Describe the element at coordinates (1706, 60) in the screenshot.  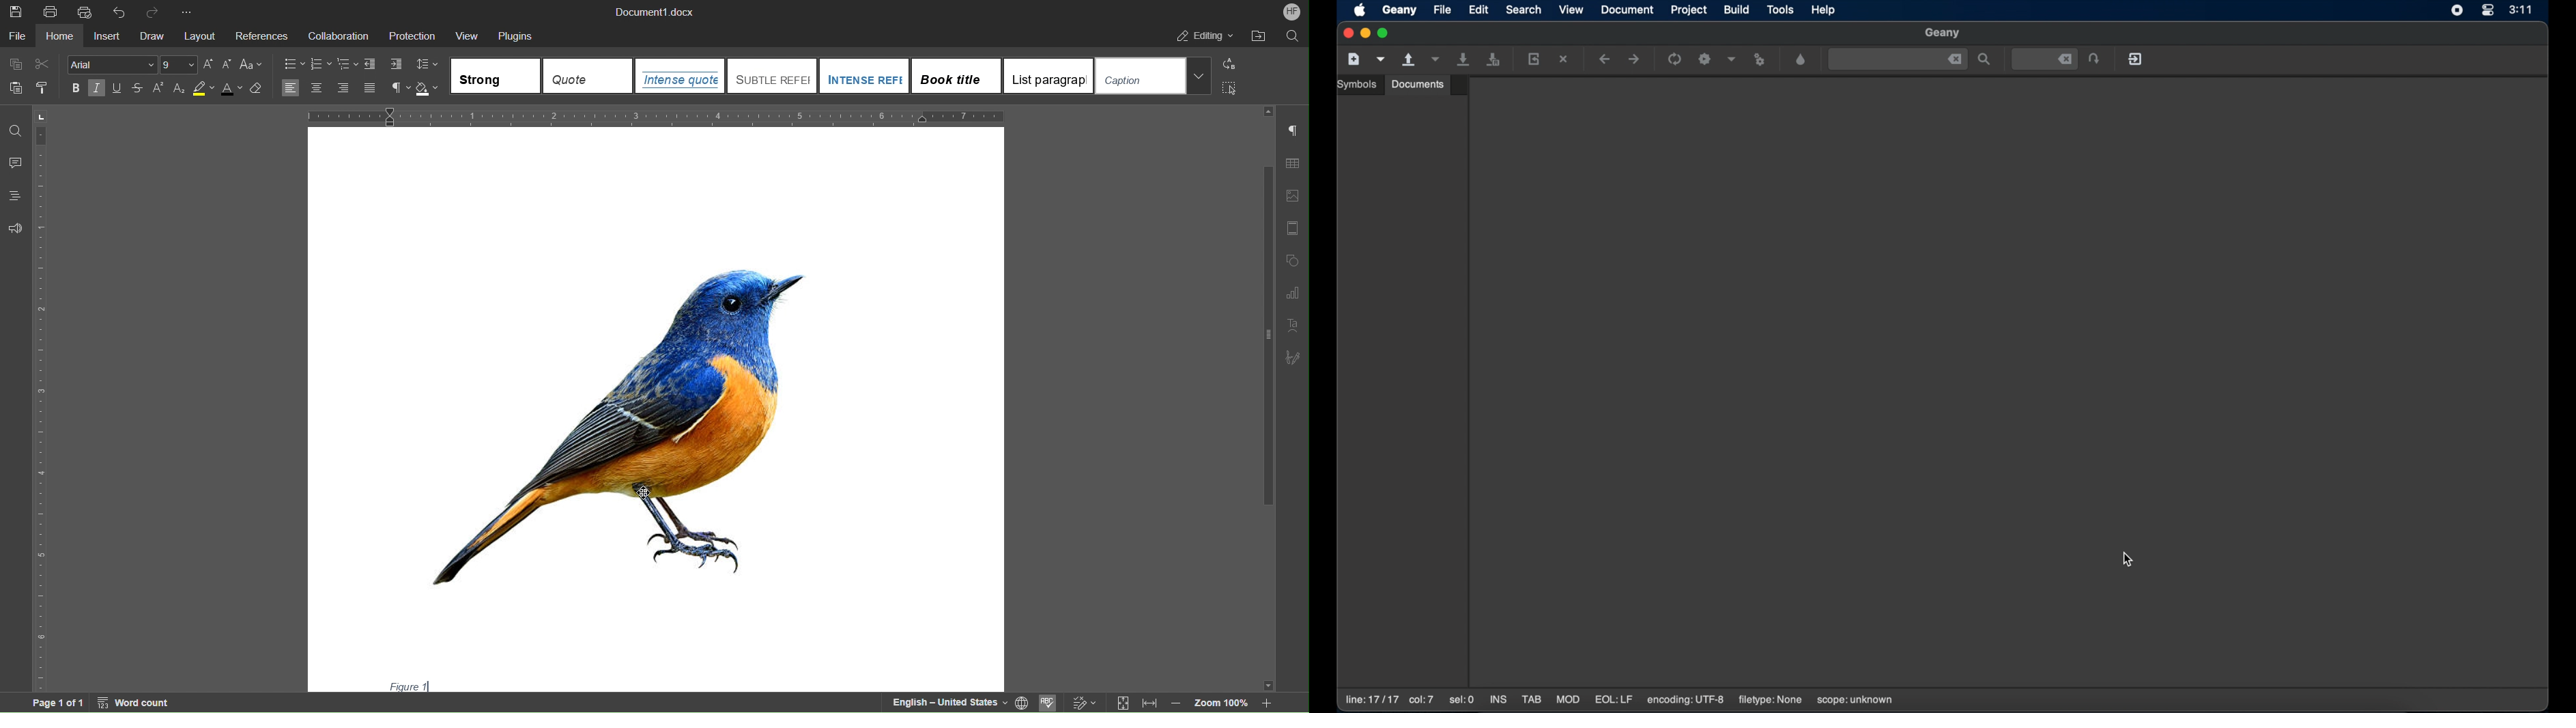
I see `build the current file` at that location.